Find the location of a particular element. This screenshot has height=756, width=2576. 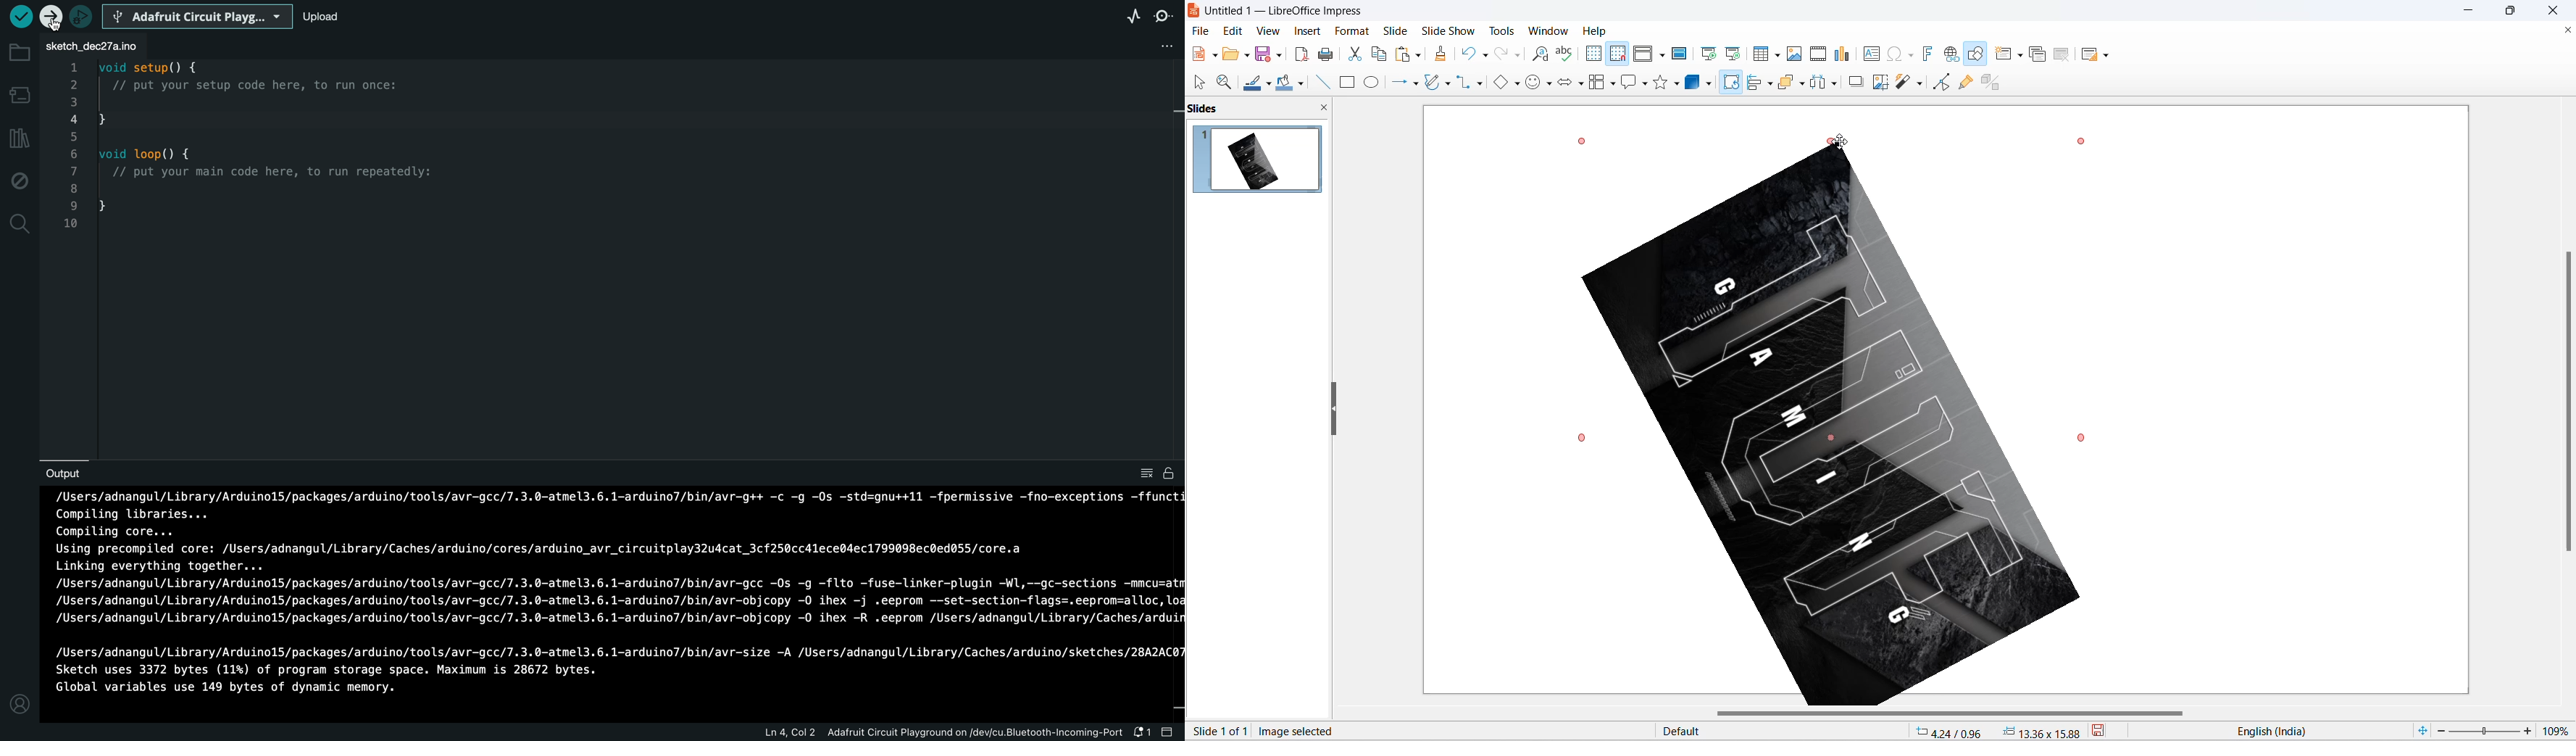

crop image is located at coordinates (1879, 83).